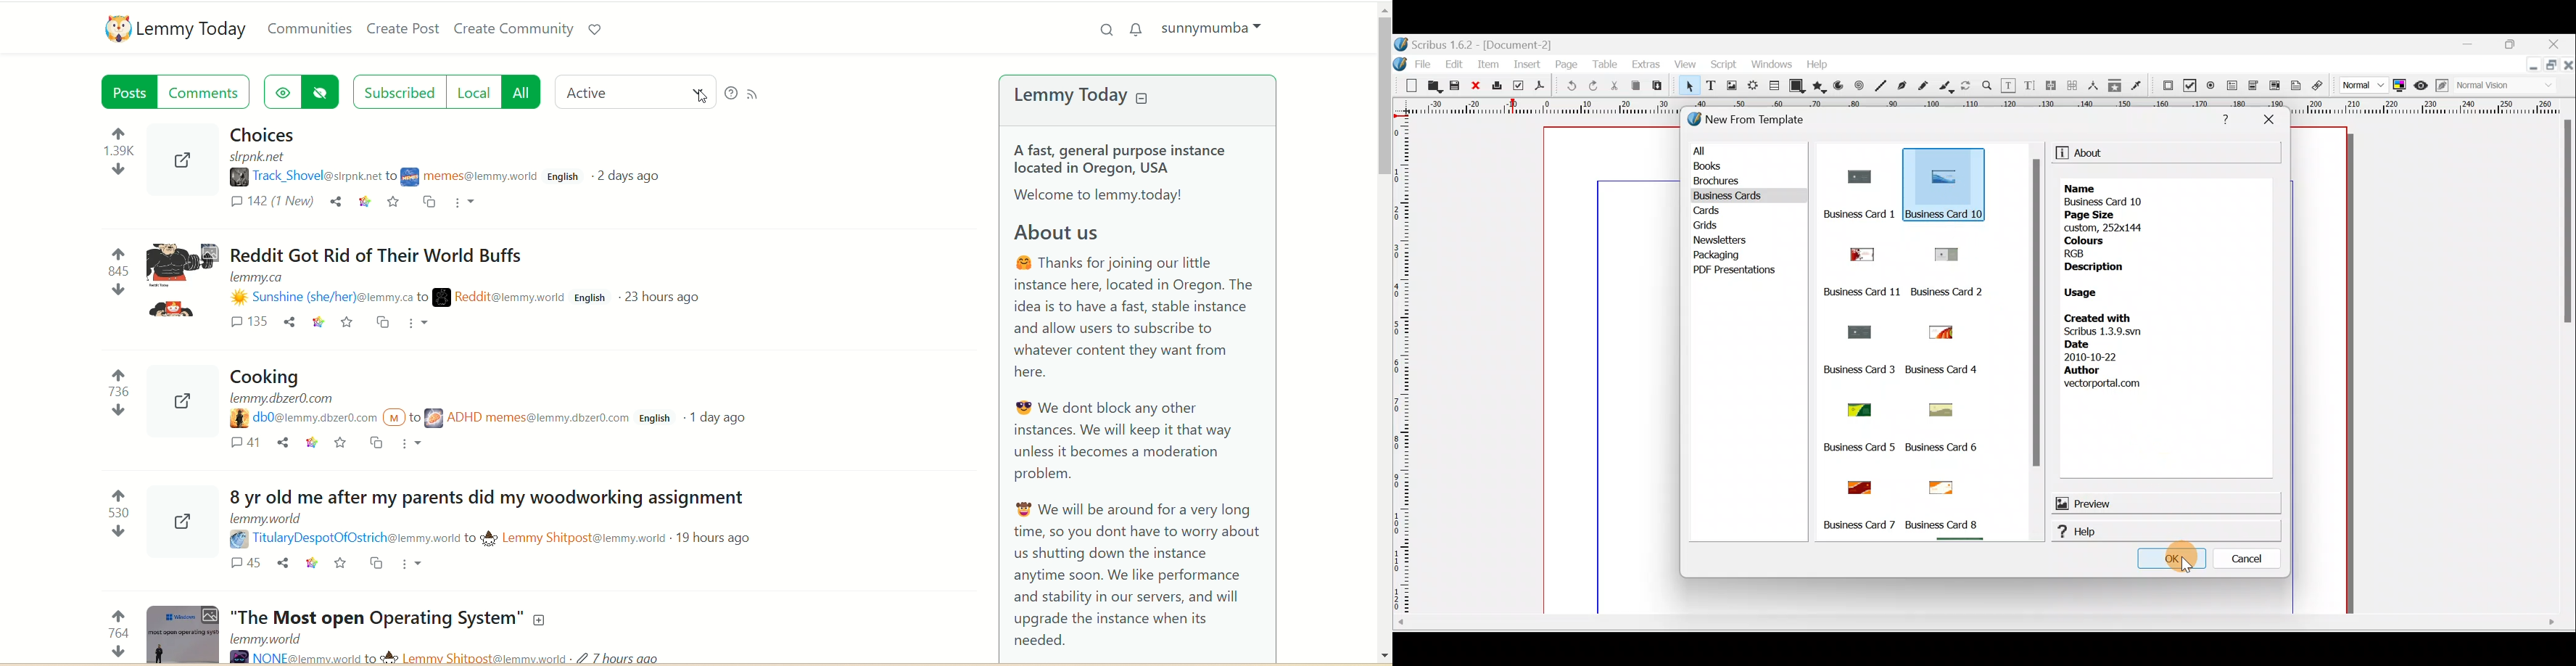 The height and width of the screenshot is (672, 2576). Describe the element at coordinates (2567, 366) in the screenshot. I see `Scroll bar` at that location.